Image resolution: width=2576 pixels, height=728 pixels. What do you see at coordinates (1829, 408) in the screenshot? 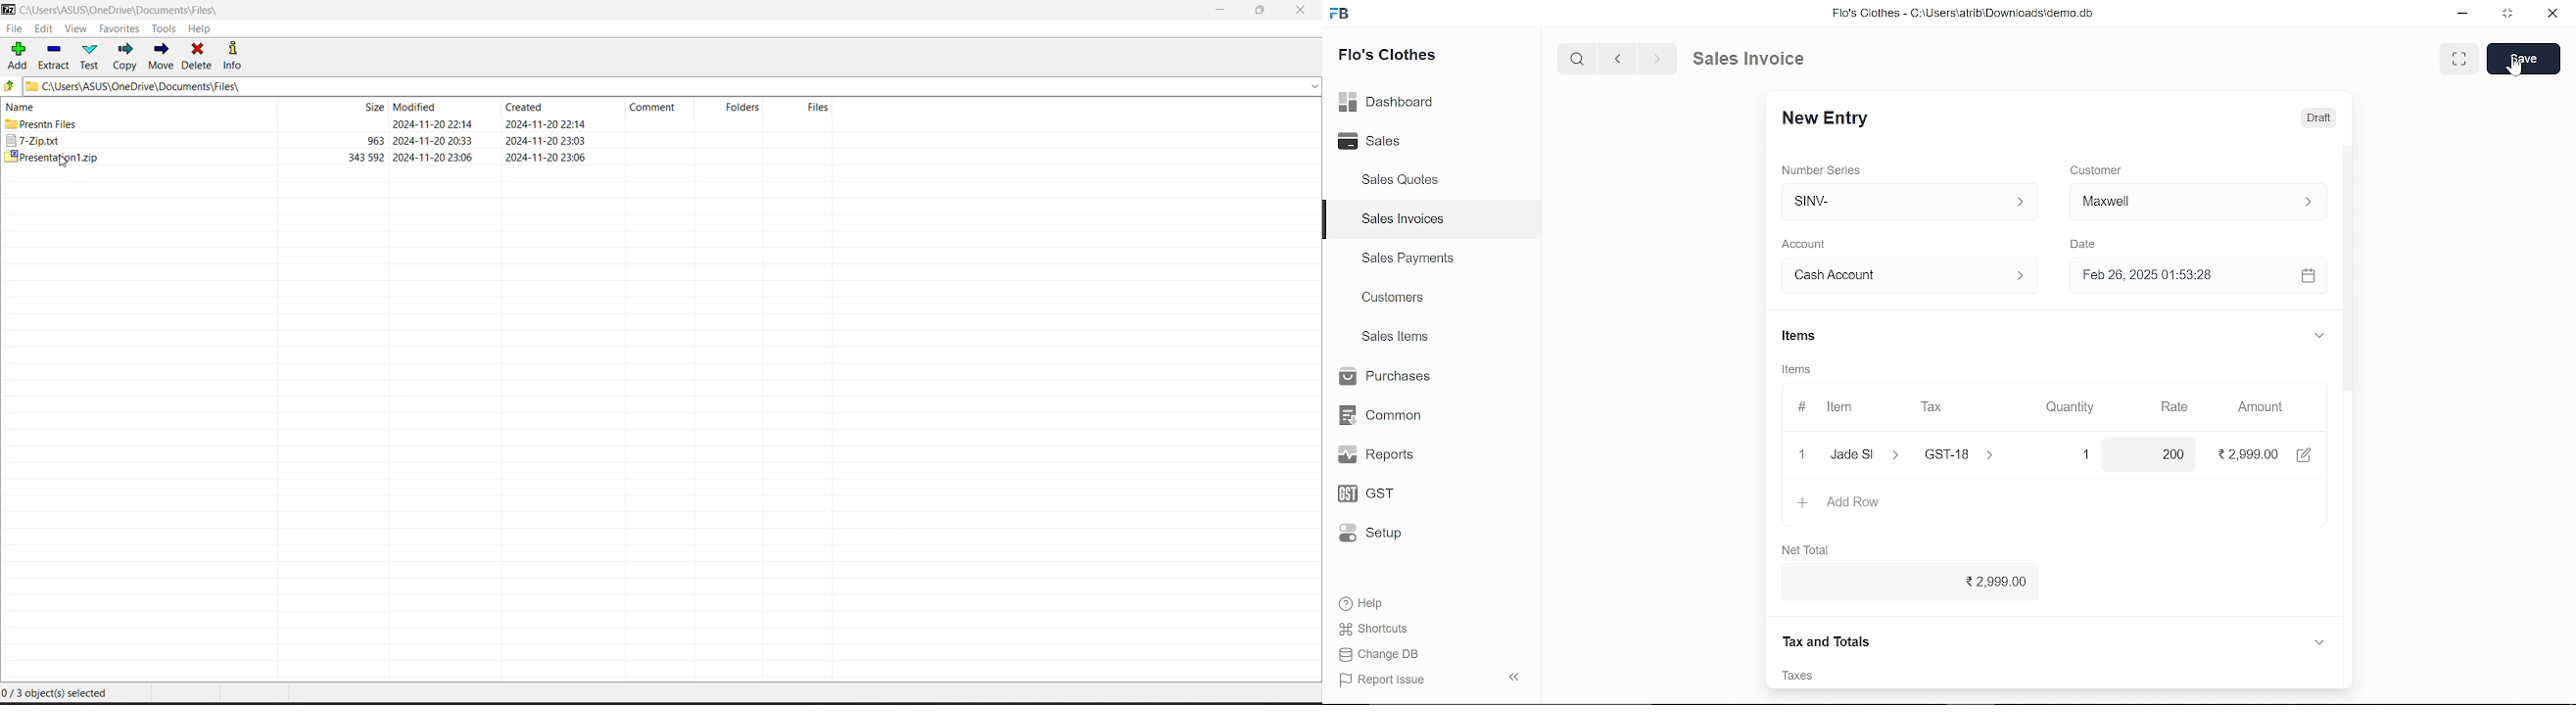
I see `Item` at bounding box center [1829, 408].